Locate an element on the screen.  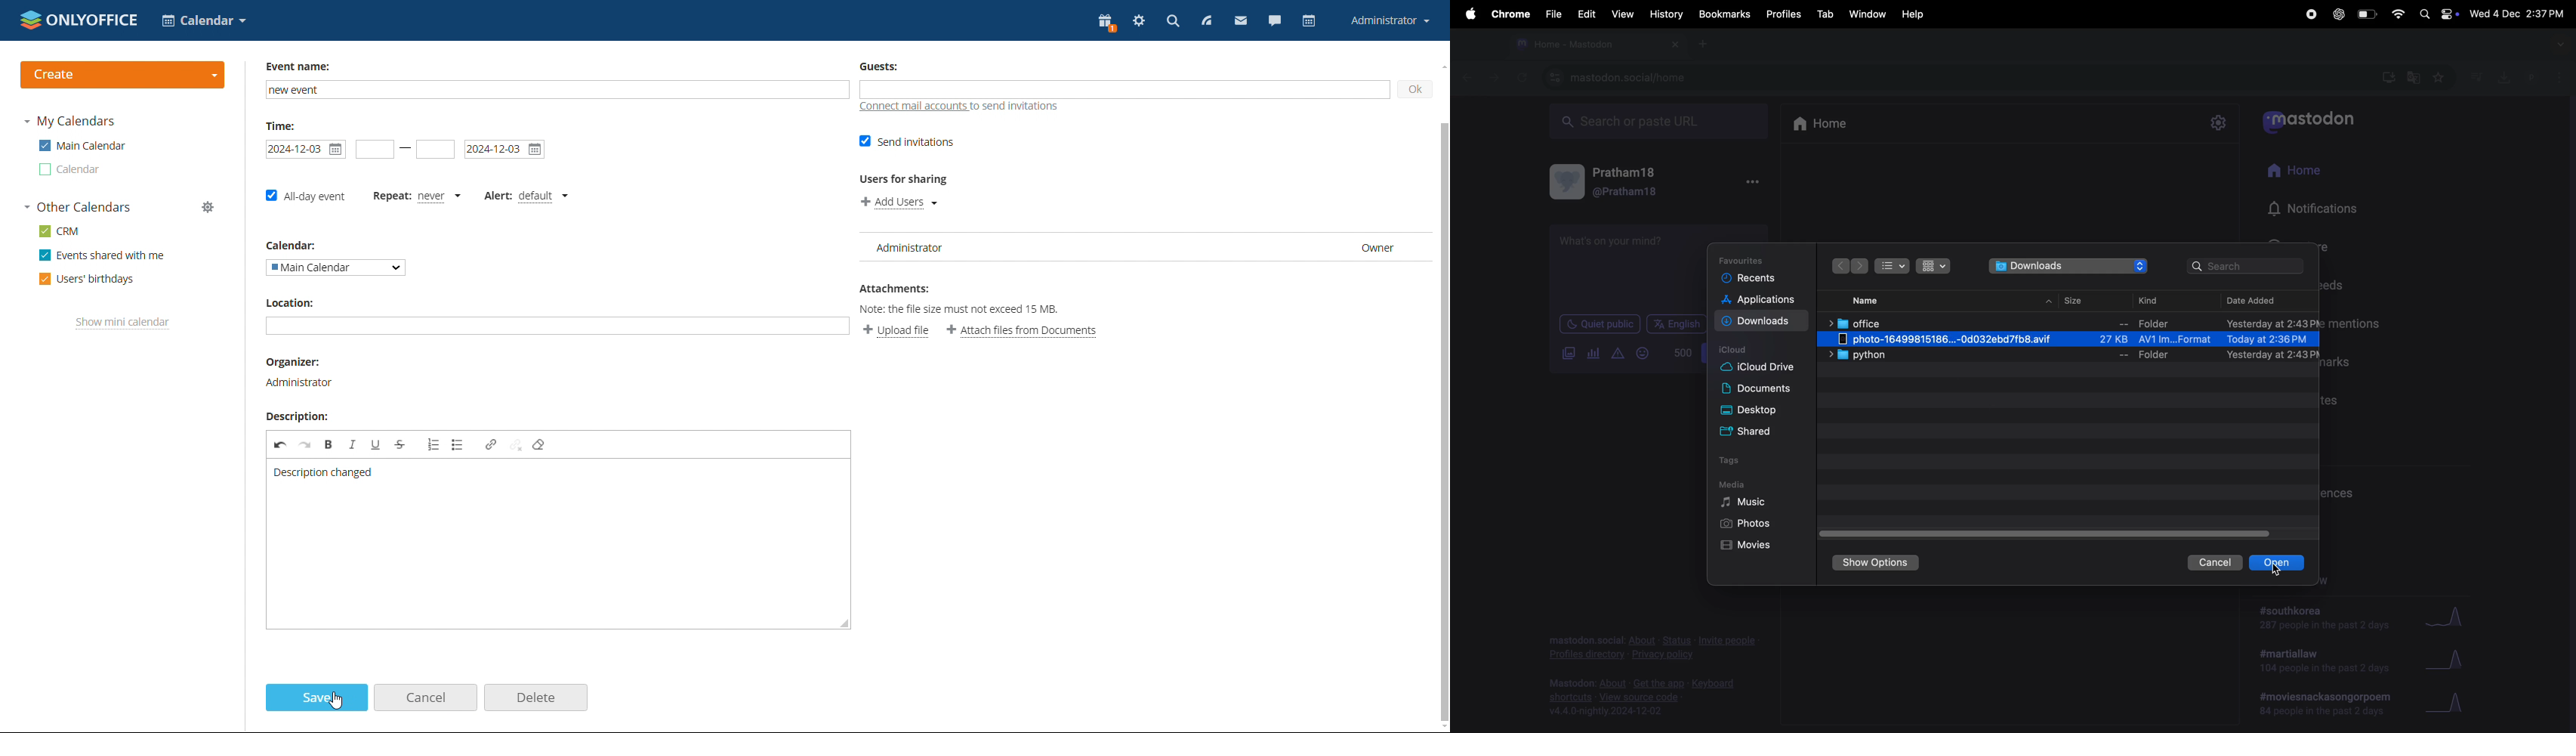
home is located at coordinates (2297, 171).